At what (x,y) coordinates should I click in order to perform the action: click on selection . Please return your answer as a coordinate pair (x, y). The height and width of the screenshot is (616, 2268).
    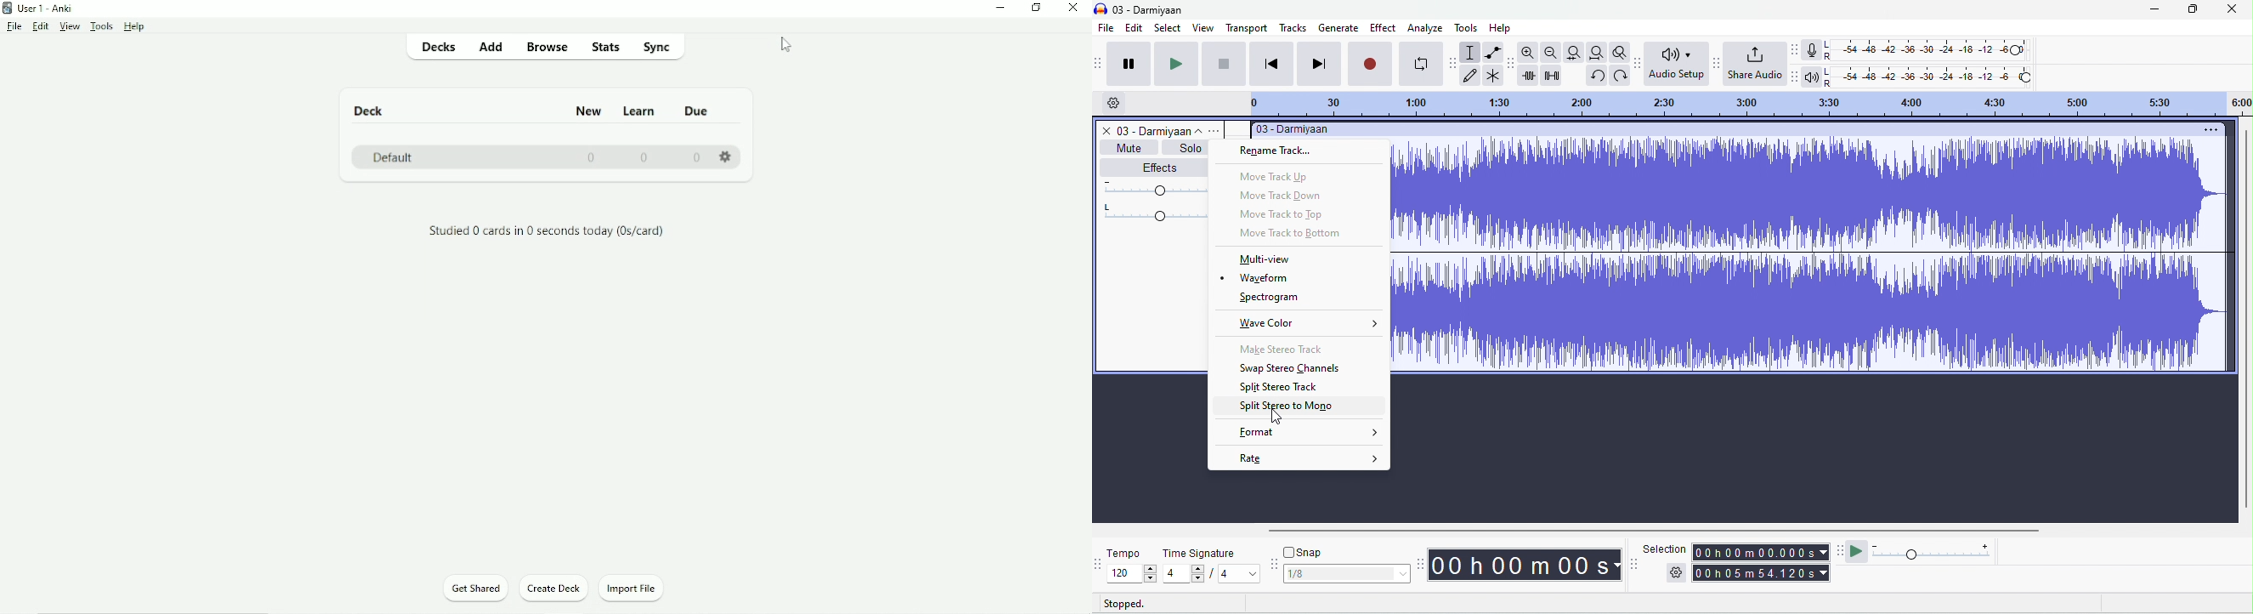
    Looking at the image, I should click on (1663, 547).